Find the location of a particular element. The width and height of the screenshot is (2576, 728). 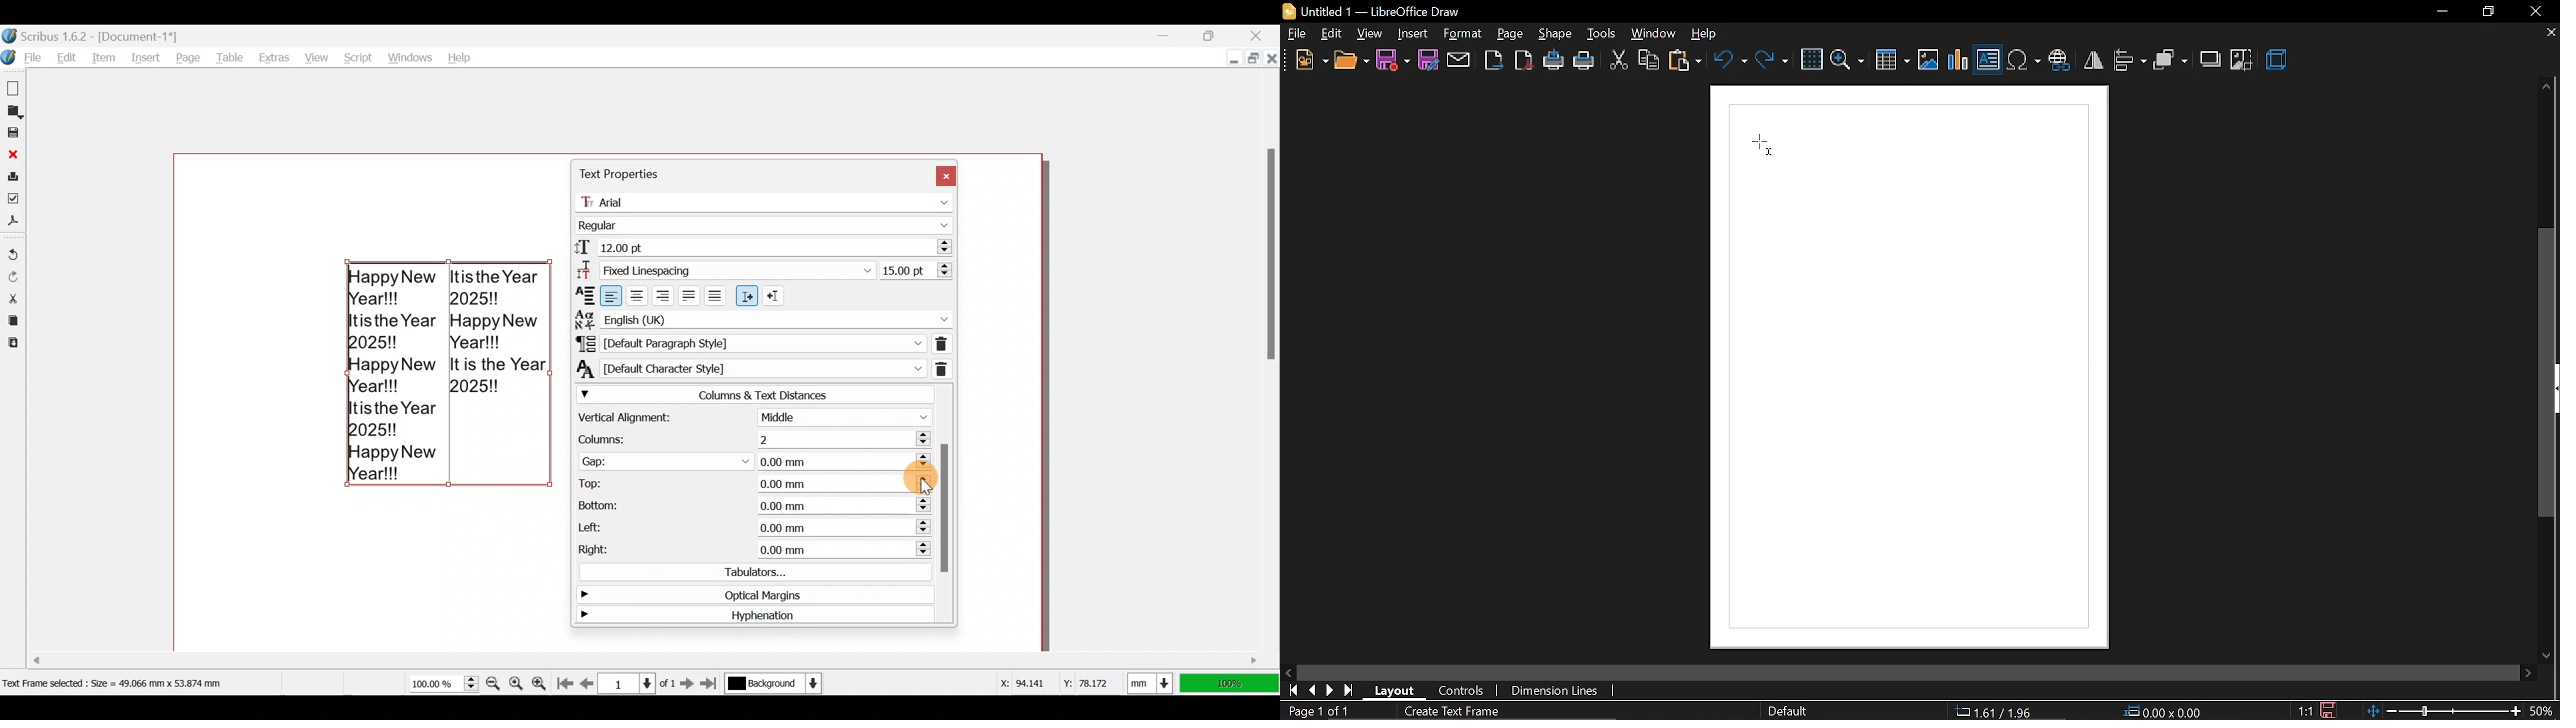

Right is located at coordinates (749, 551).